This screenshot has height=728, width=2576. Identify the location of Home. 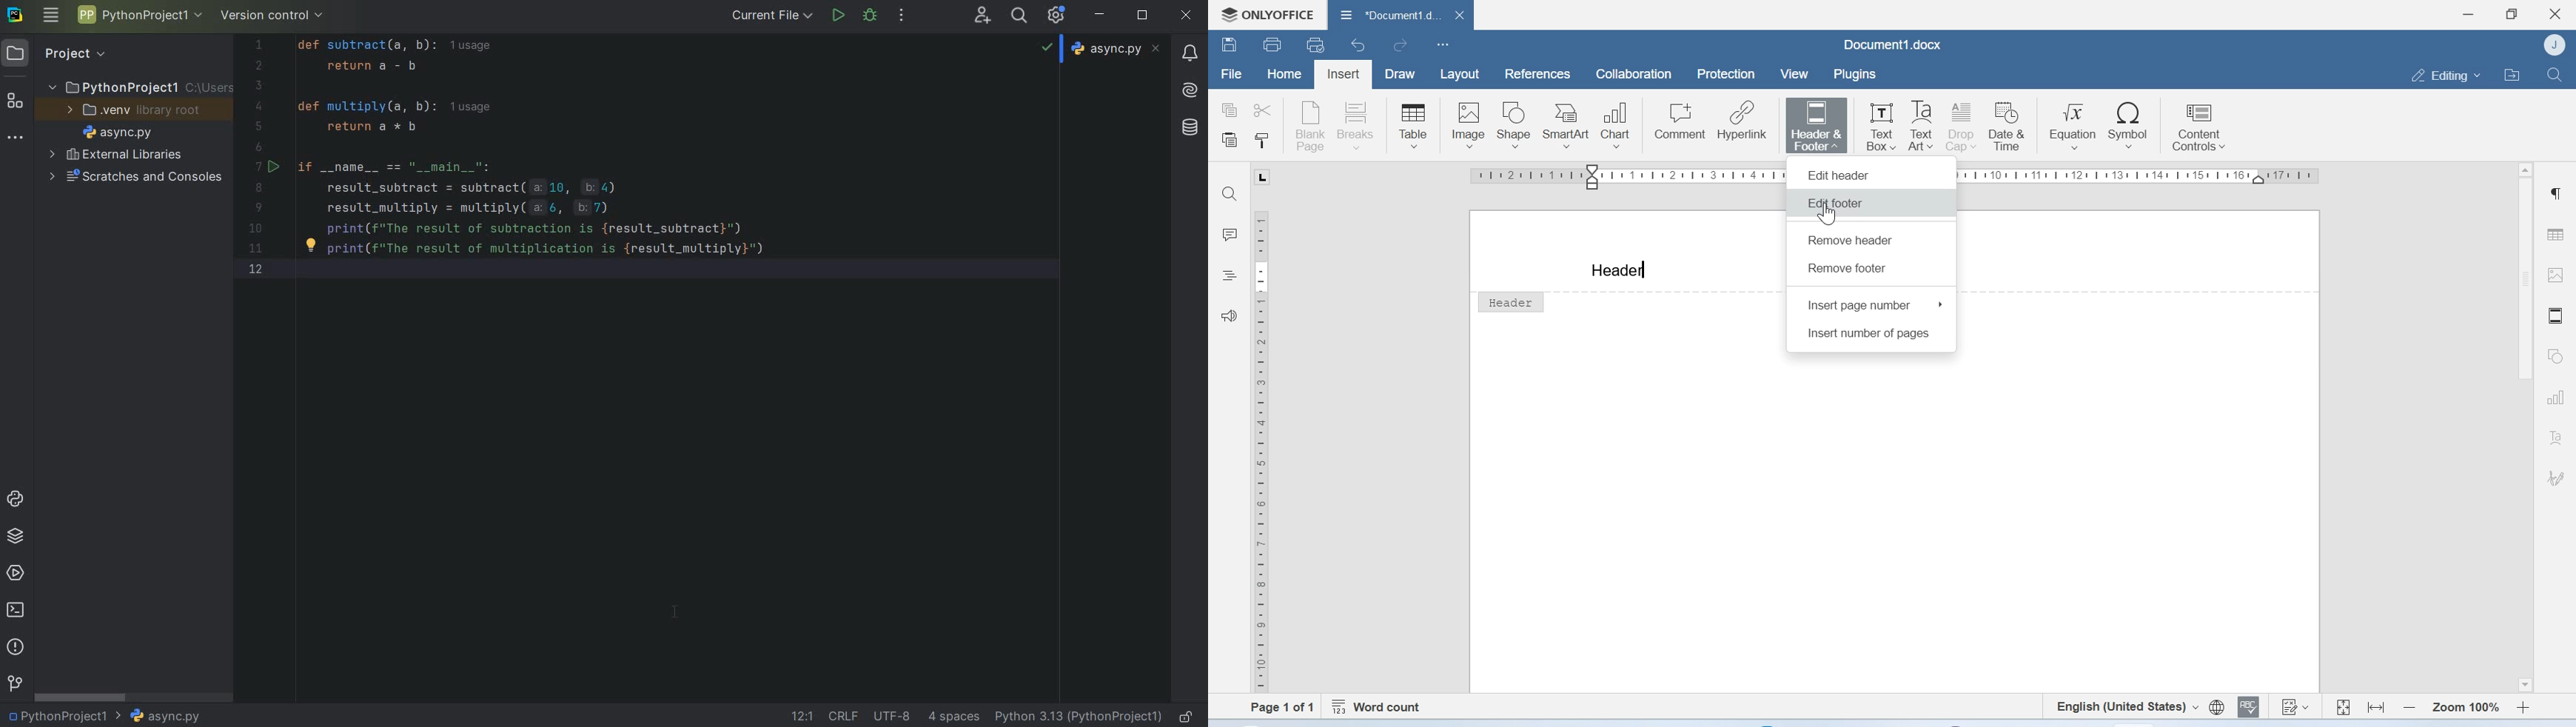
(1285, 76).